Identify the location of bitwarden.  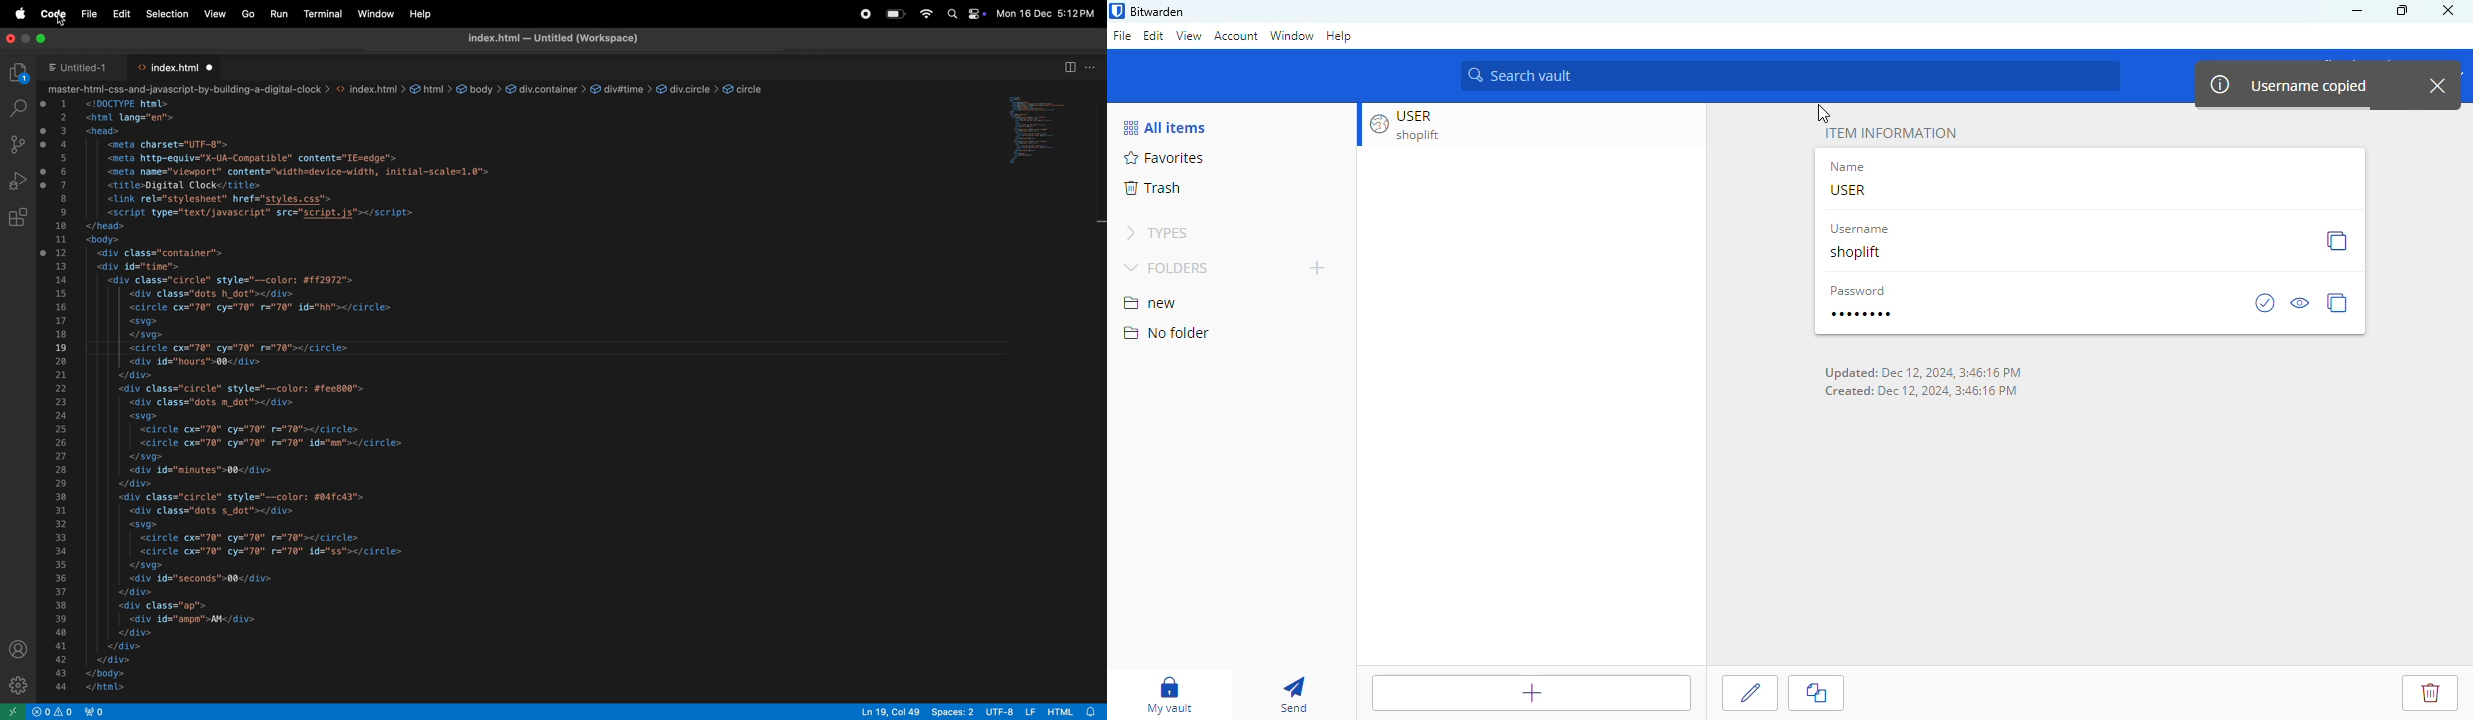
(1157, 11).